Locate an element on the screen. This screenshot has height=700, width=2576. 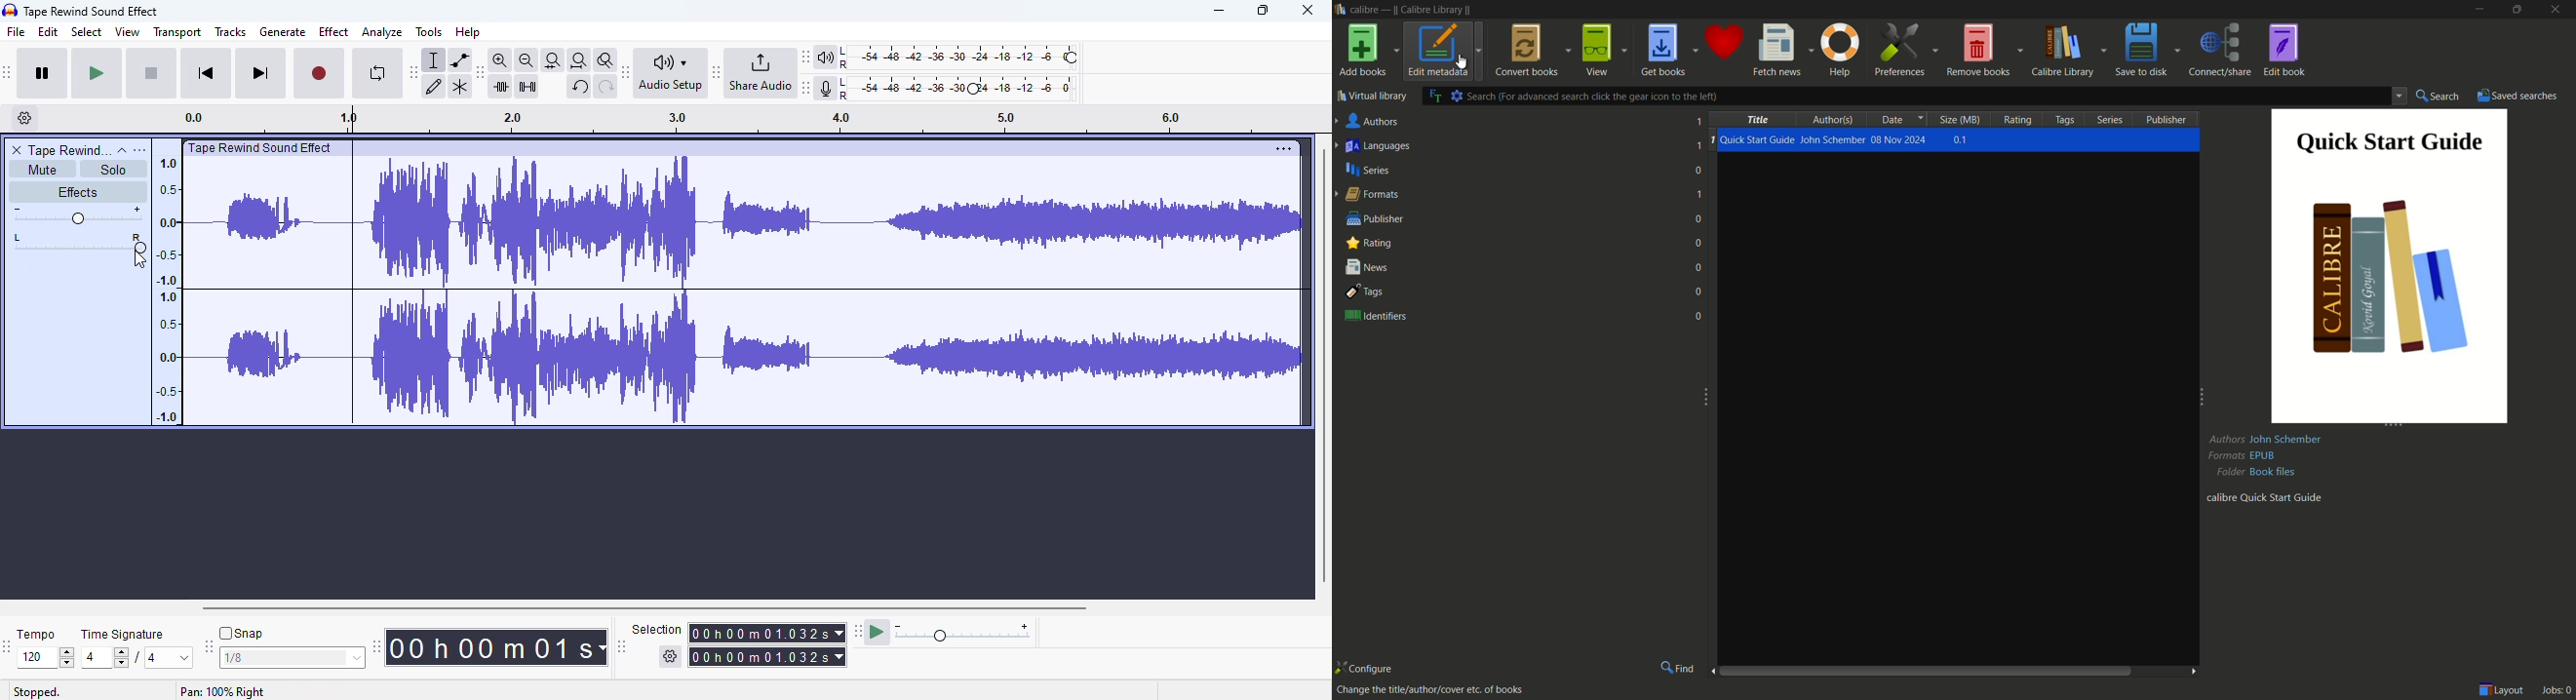
playback meter is located at coordinates (949, 58).